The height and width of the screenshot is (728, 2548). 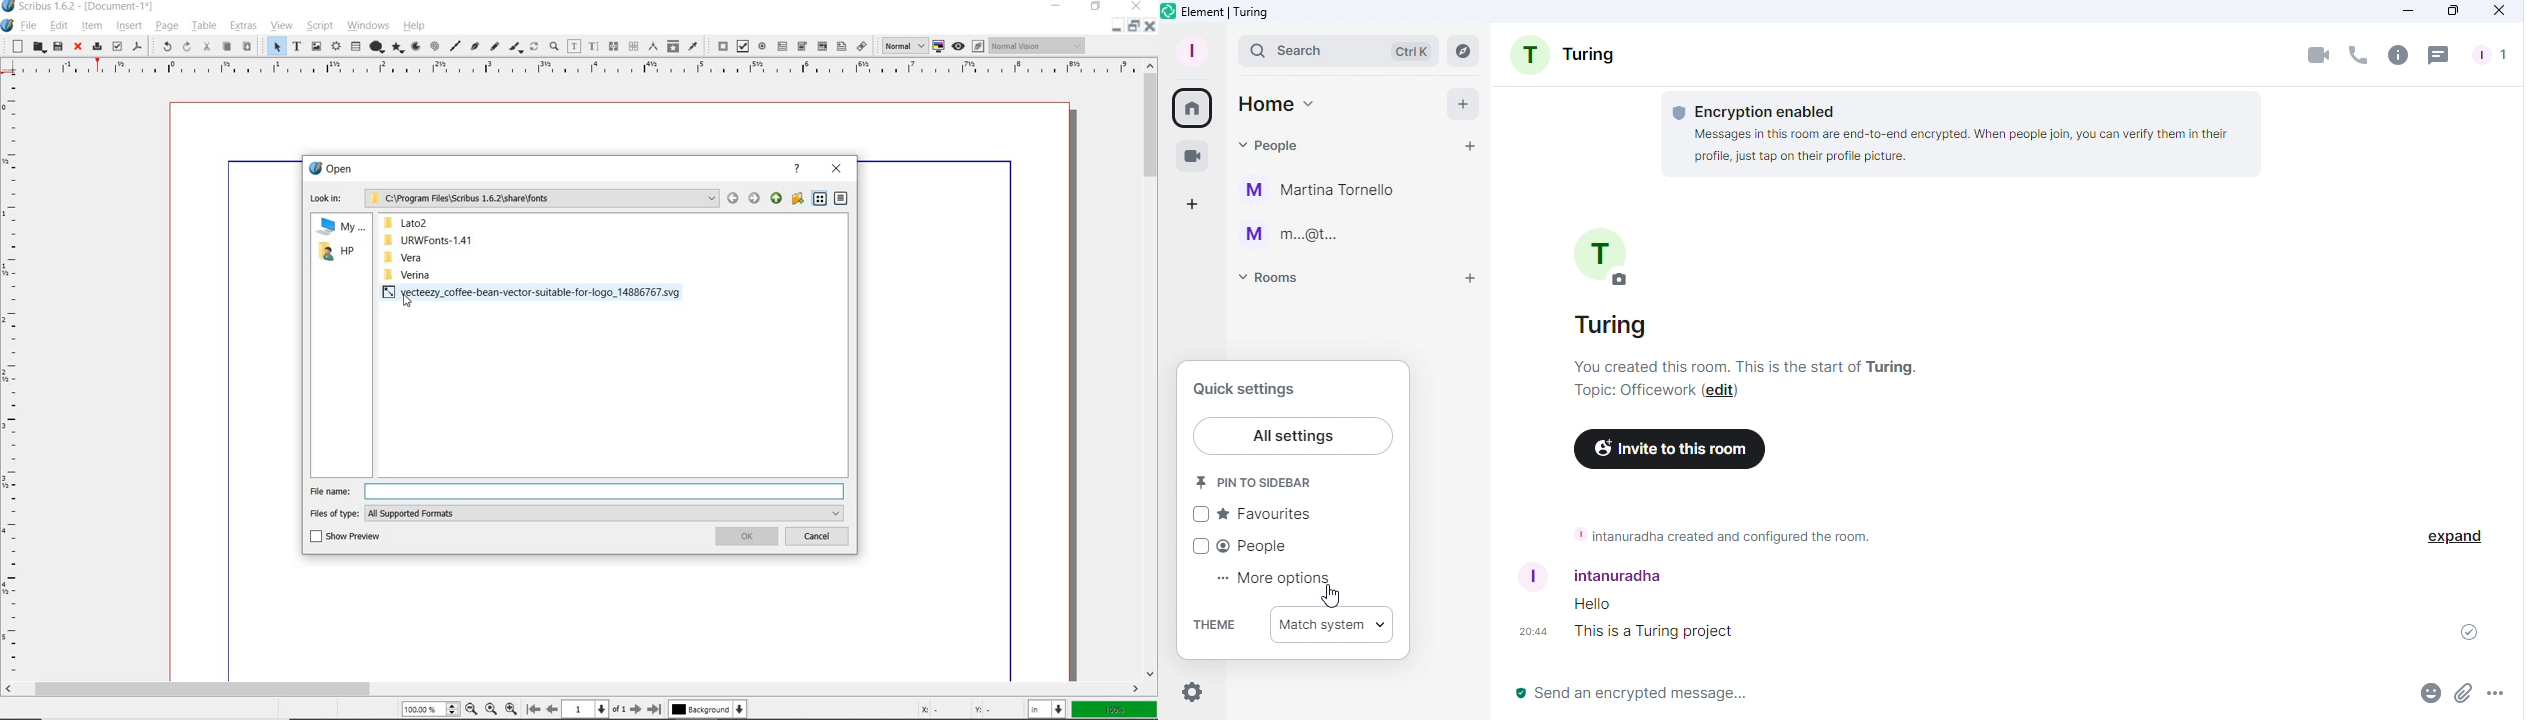 I want to click on vector file, so click(x=535, y=292).